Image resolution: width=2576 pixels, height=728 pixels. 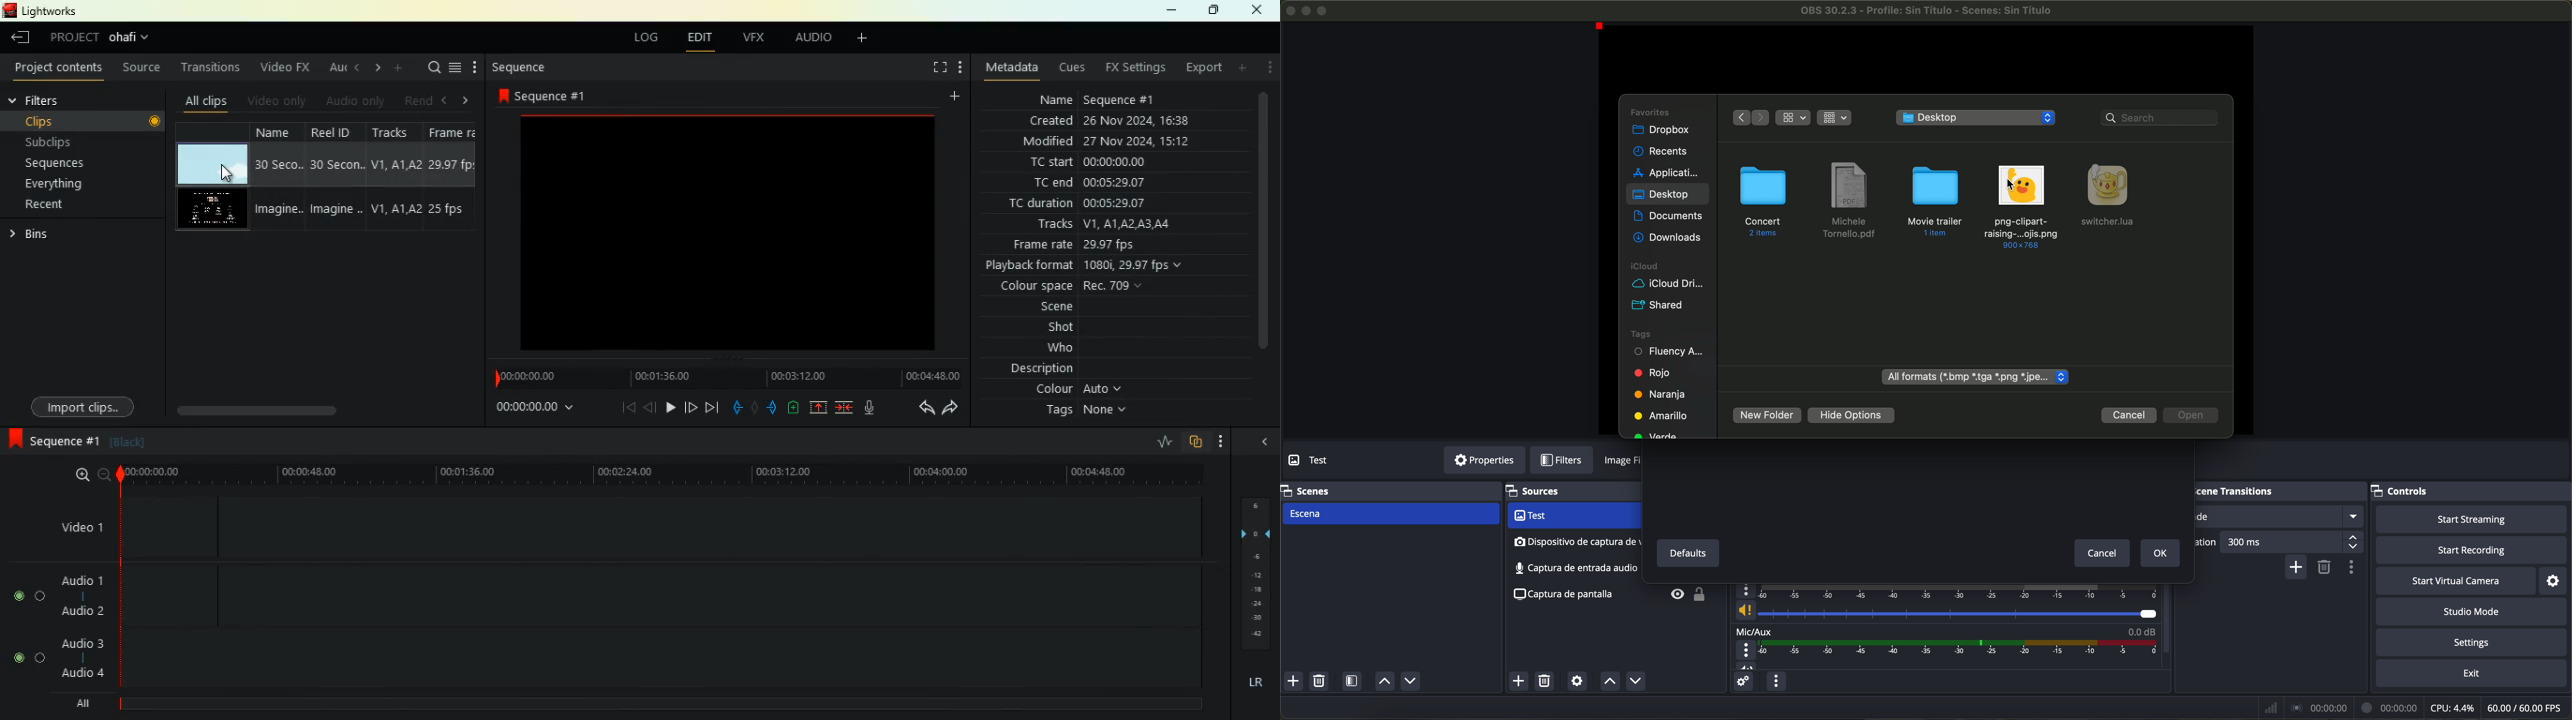 I want to click on filename, so click(x=1928, y=10).